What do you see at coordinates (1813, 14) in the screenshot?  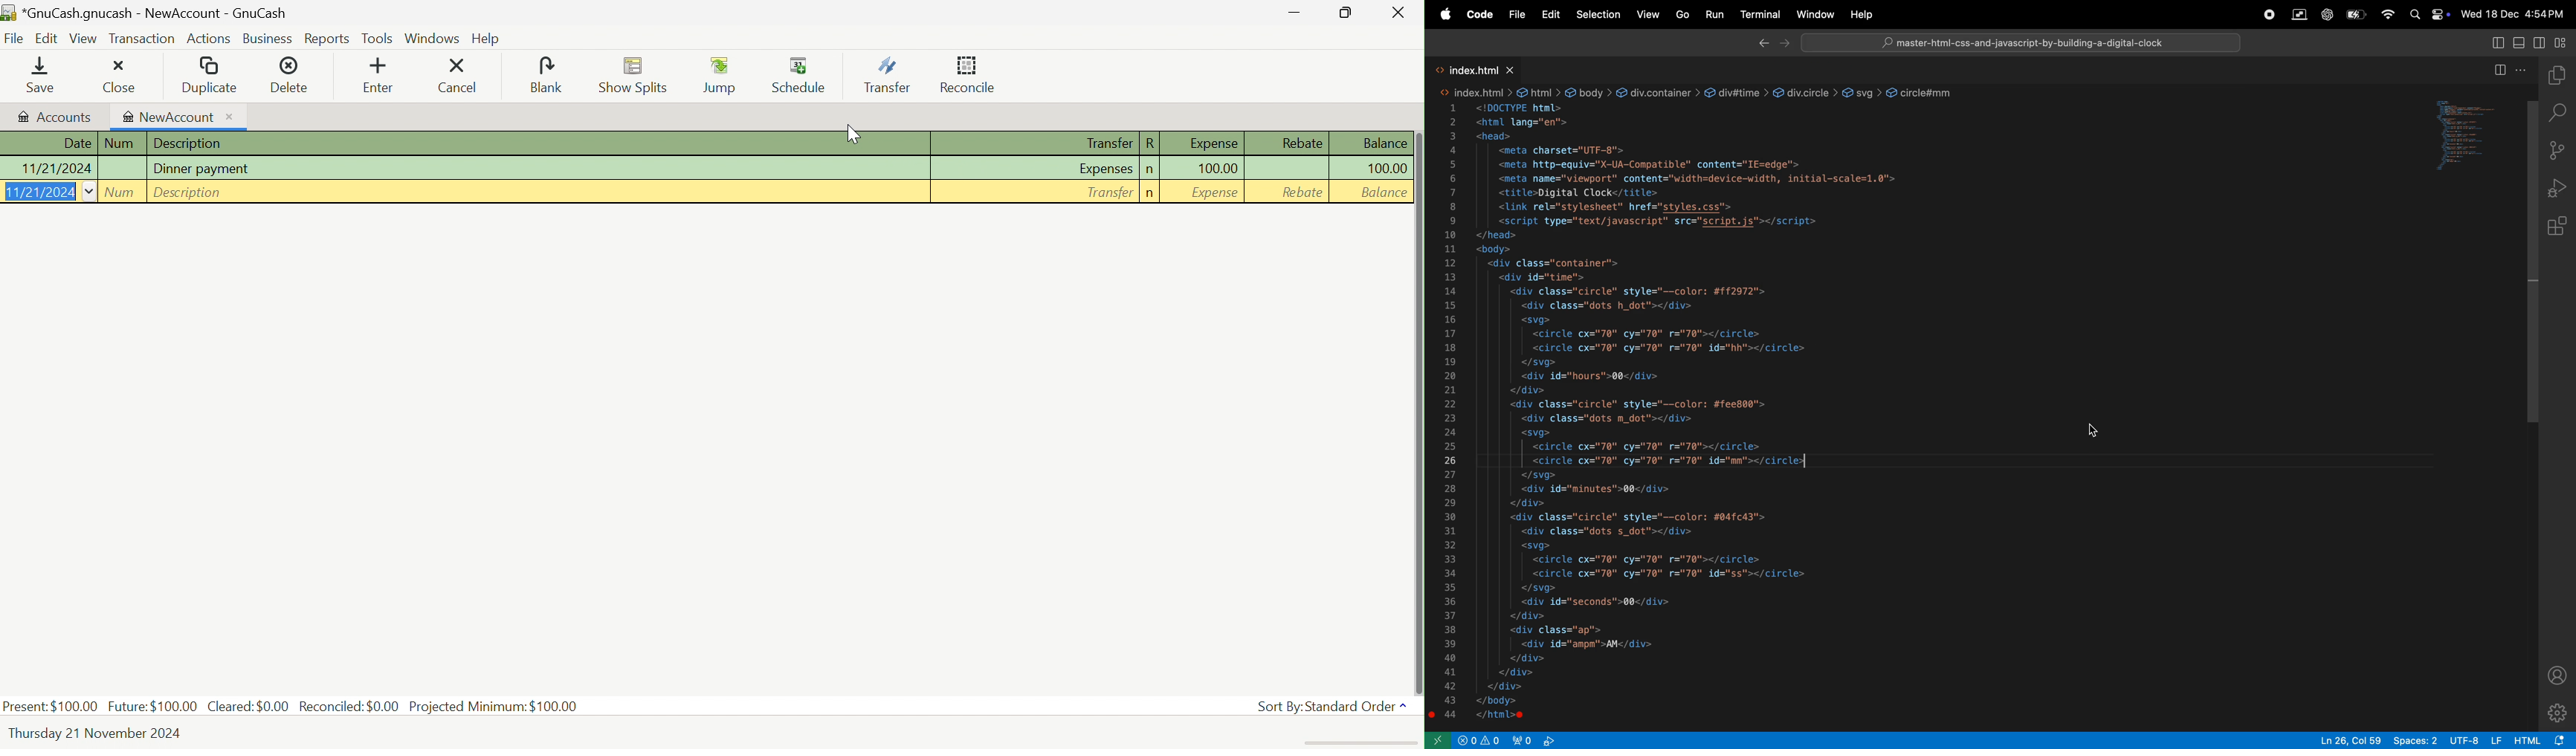 I see `Window` at bounding box center [1813, 14].